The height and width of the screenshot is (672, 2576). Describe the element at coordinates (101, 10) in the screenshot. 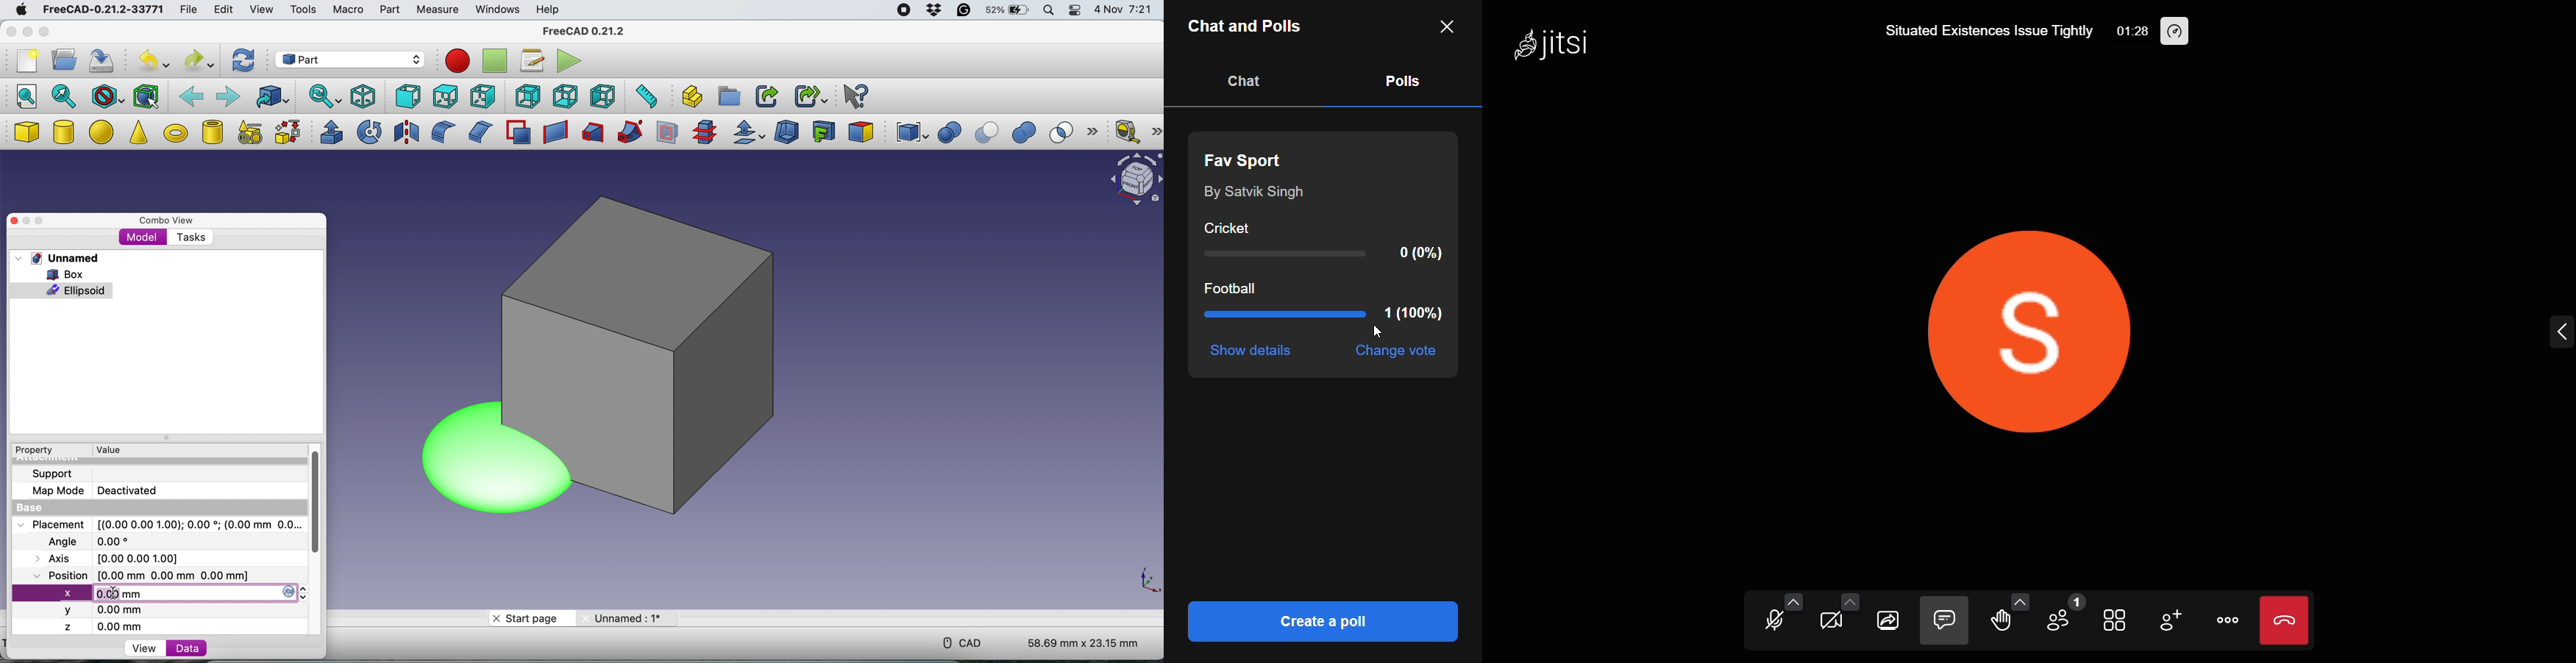

I see `FreeCAD-0.21.2-33771` at that location.